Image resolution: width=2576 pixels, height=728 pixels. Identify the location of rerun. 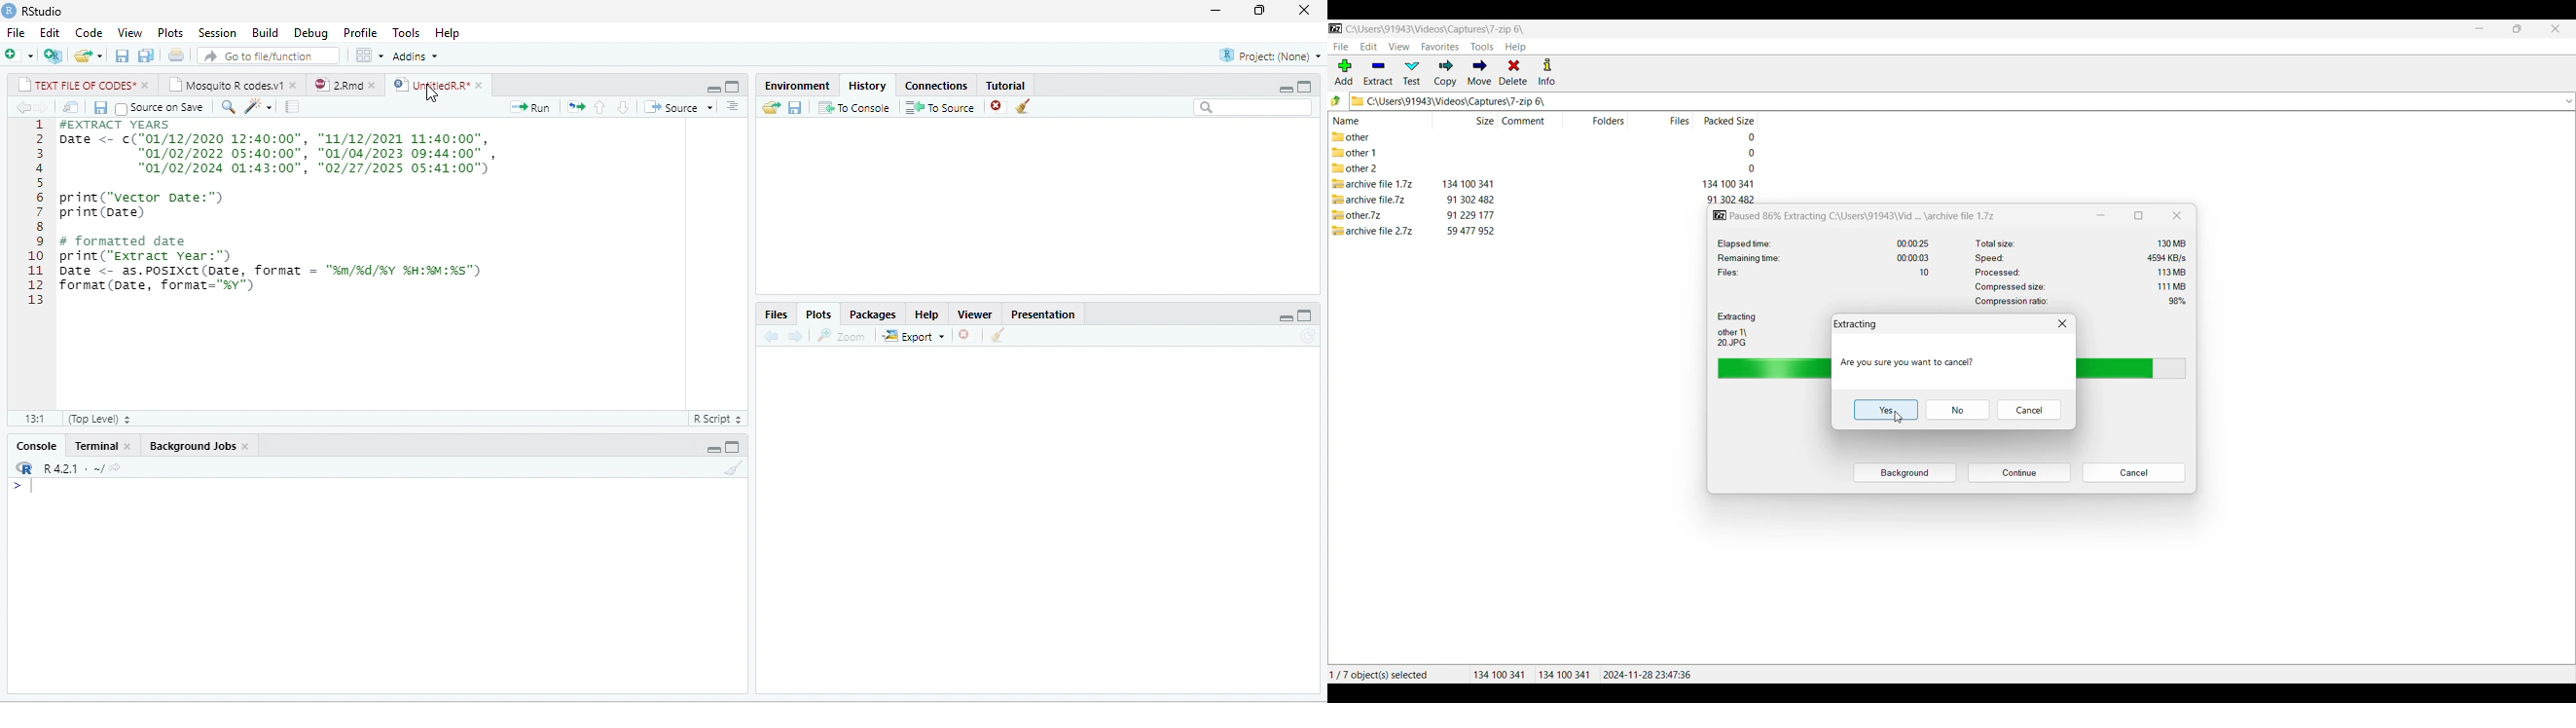
(575, 106).